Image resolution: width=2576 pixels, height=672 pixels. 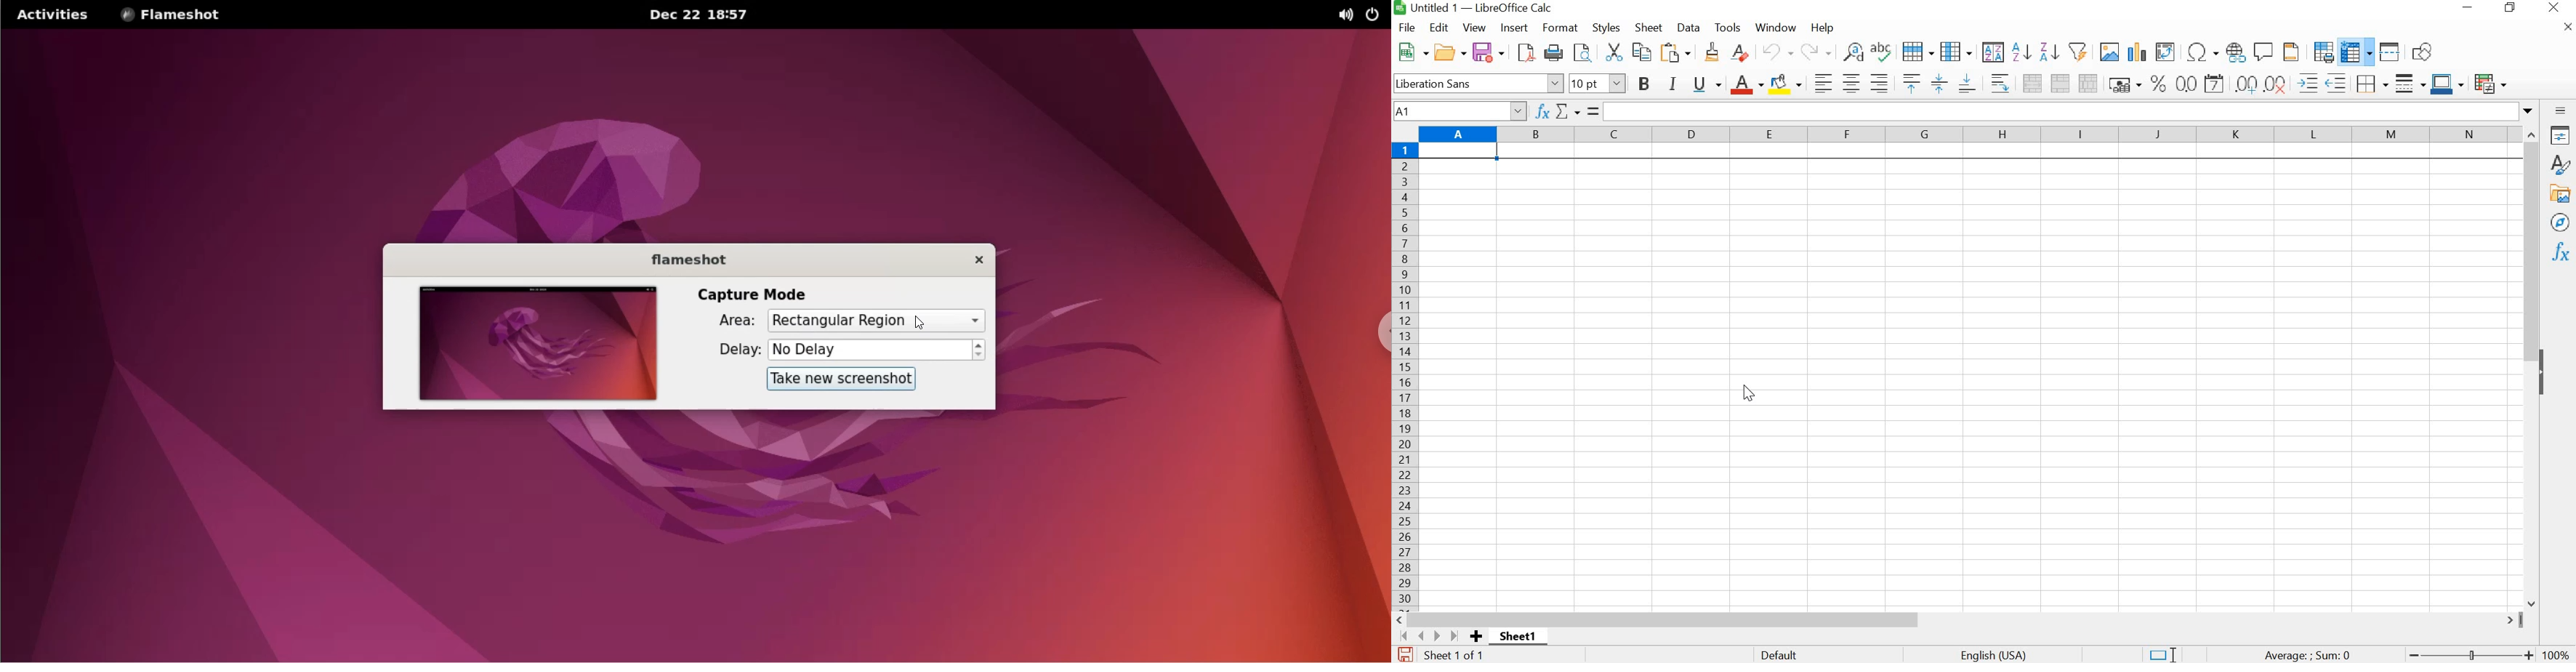 I want to click on PROPERTIES, so click(x=2561, y=135).